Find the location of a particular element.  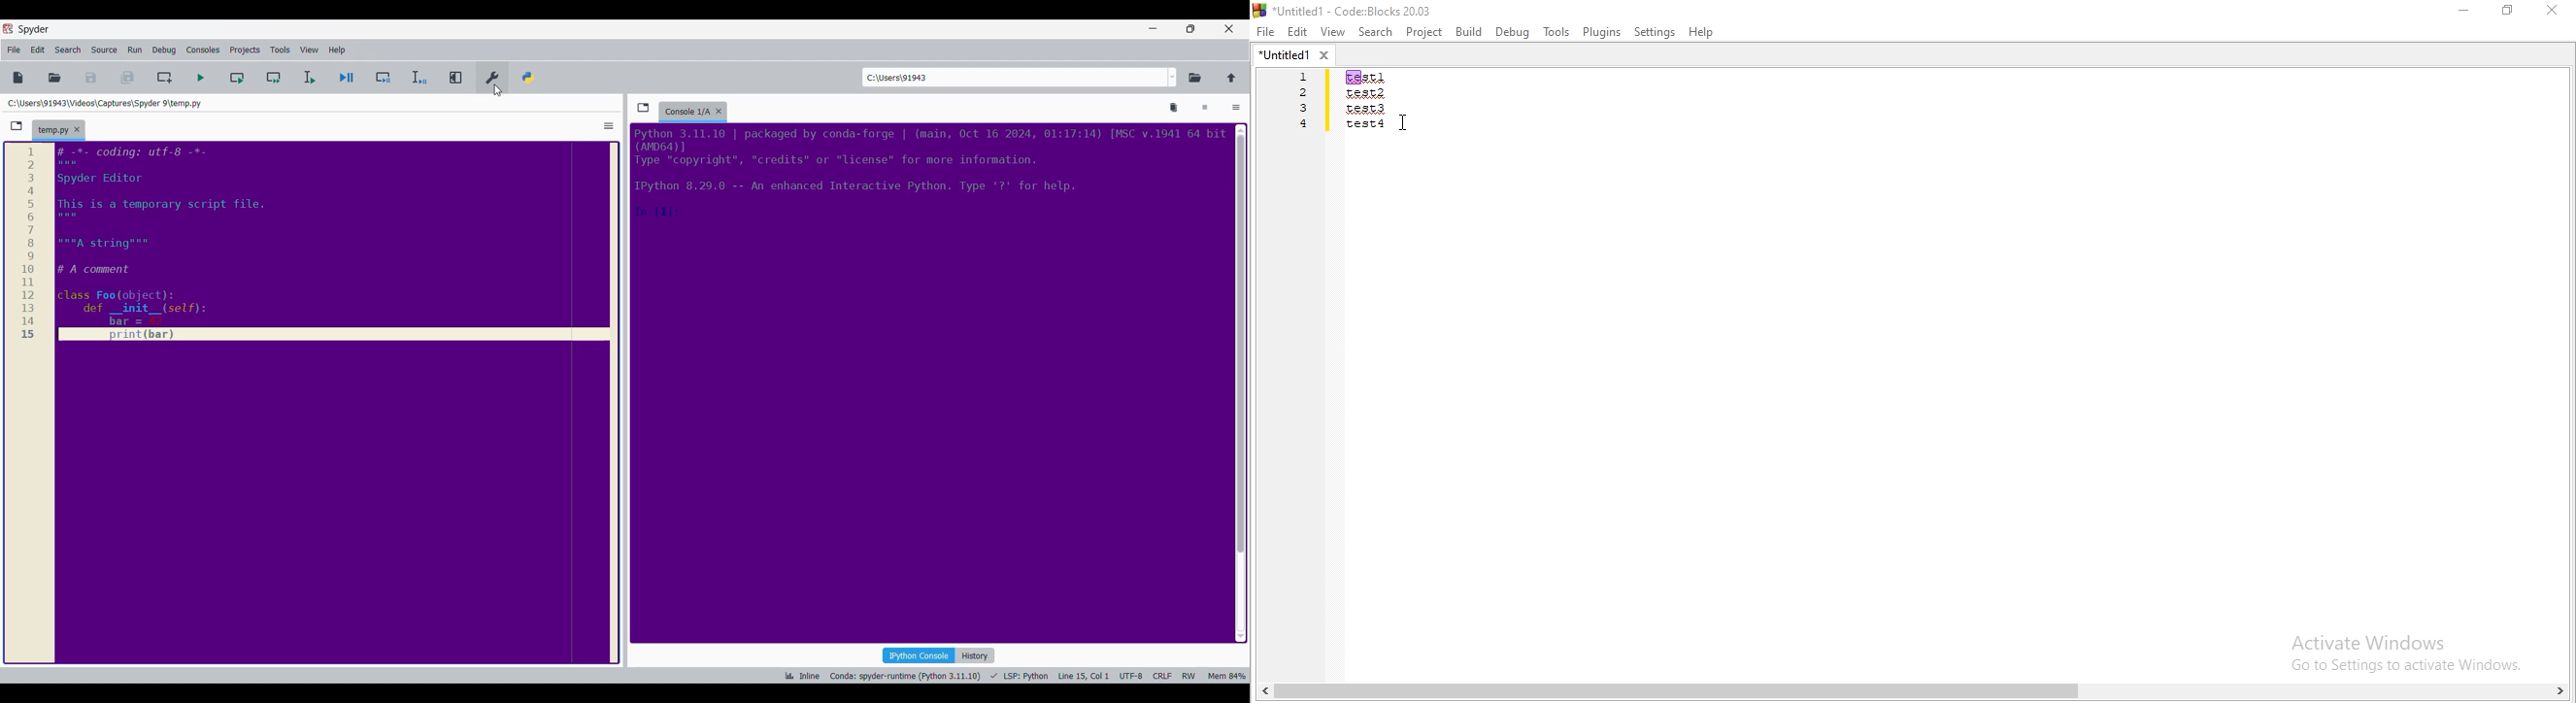

Vertical slide bar is located at coordinates (1241, 384).